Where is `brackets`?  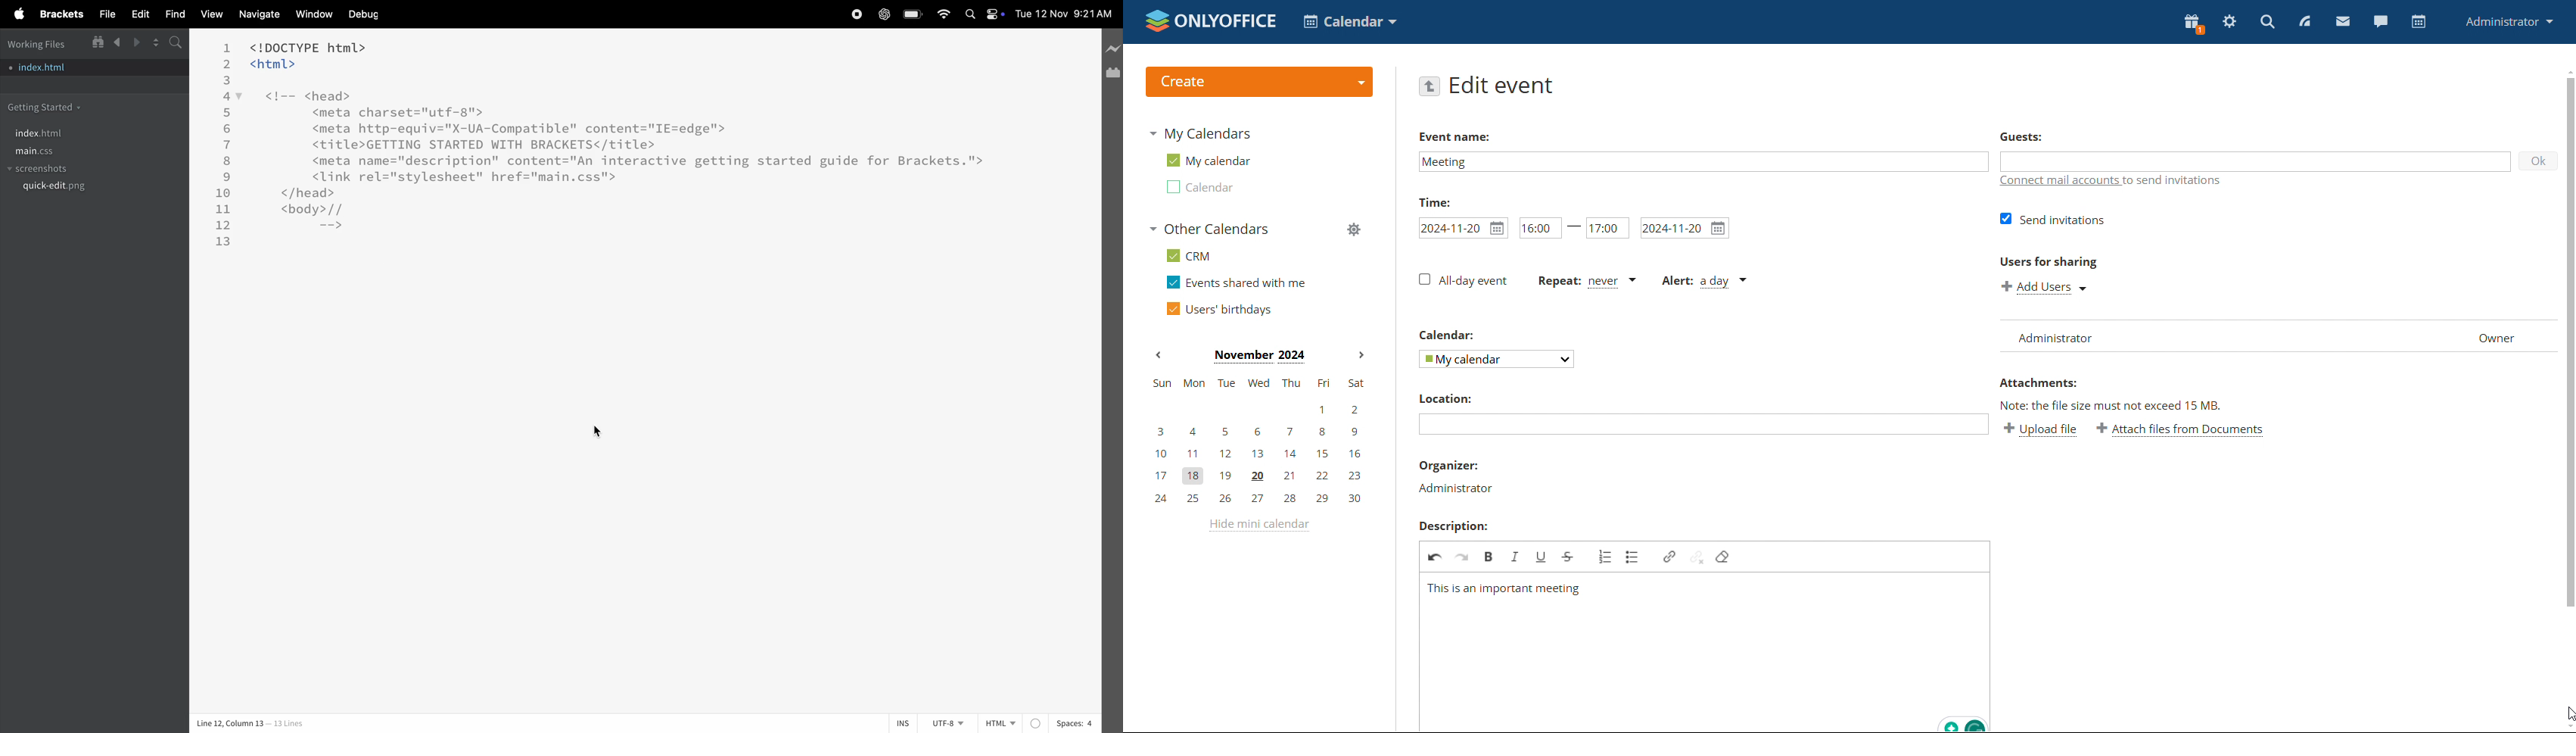
brackets is located at coordinates (61, 13).